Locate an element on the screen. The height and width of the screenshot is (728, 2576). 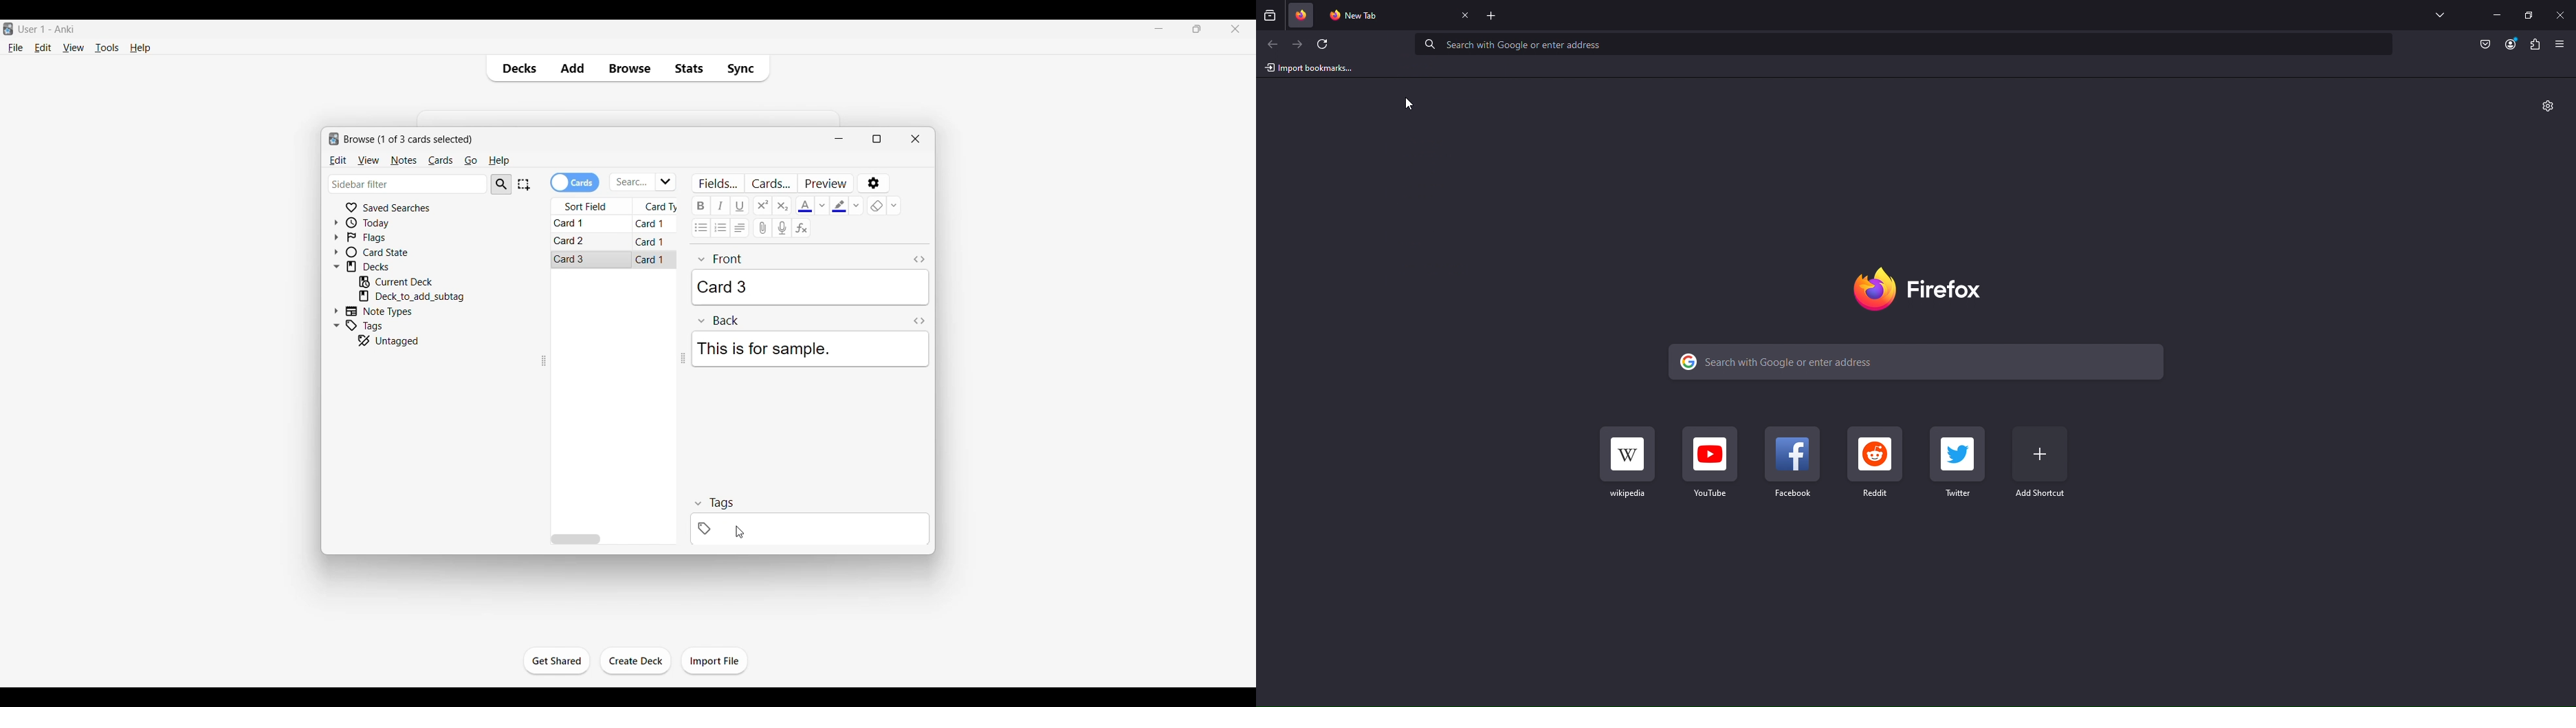
View browsing from previous tabs and windows is located at coordinates (1269, 15).